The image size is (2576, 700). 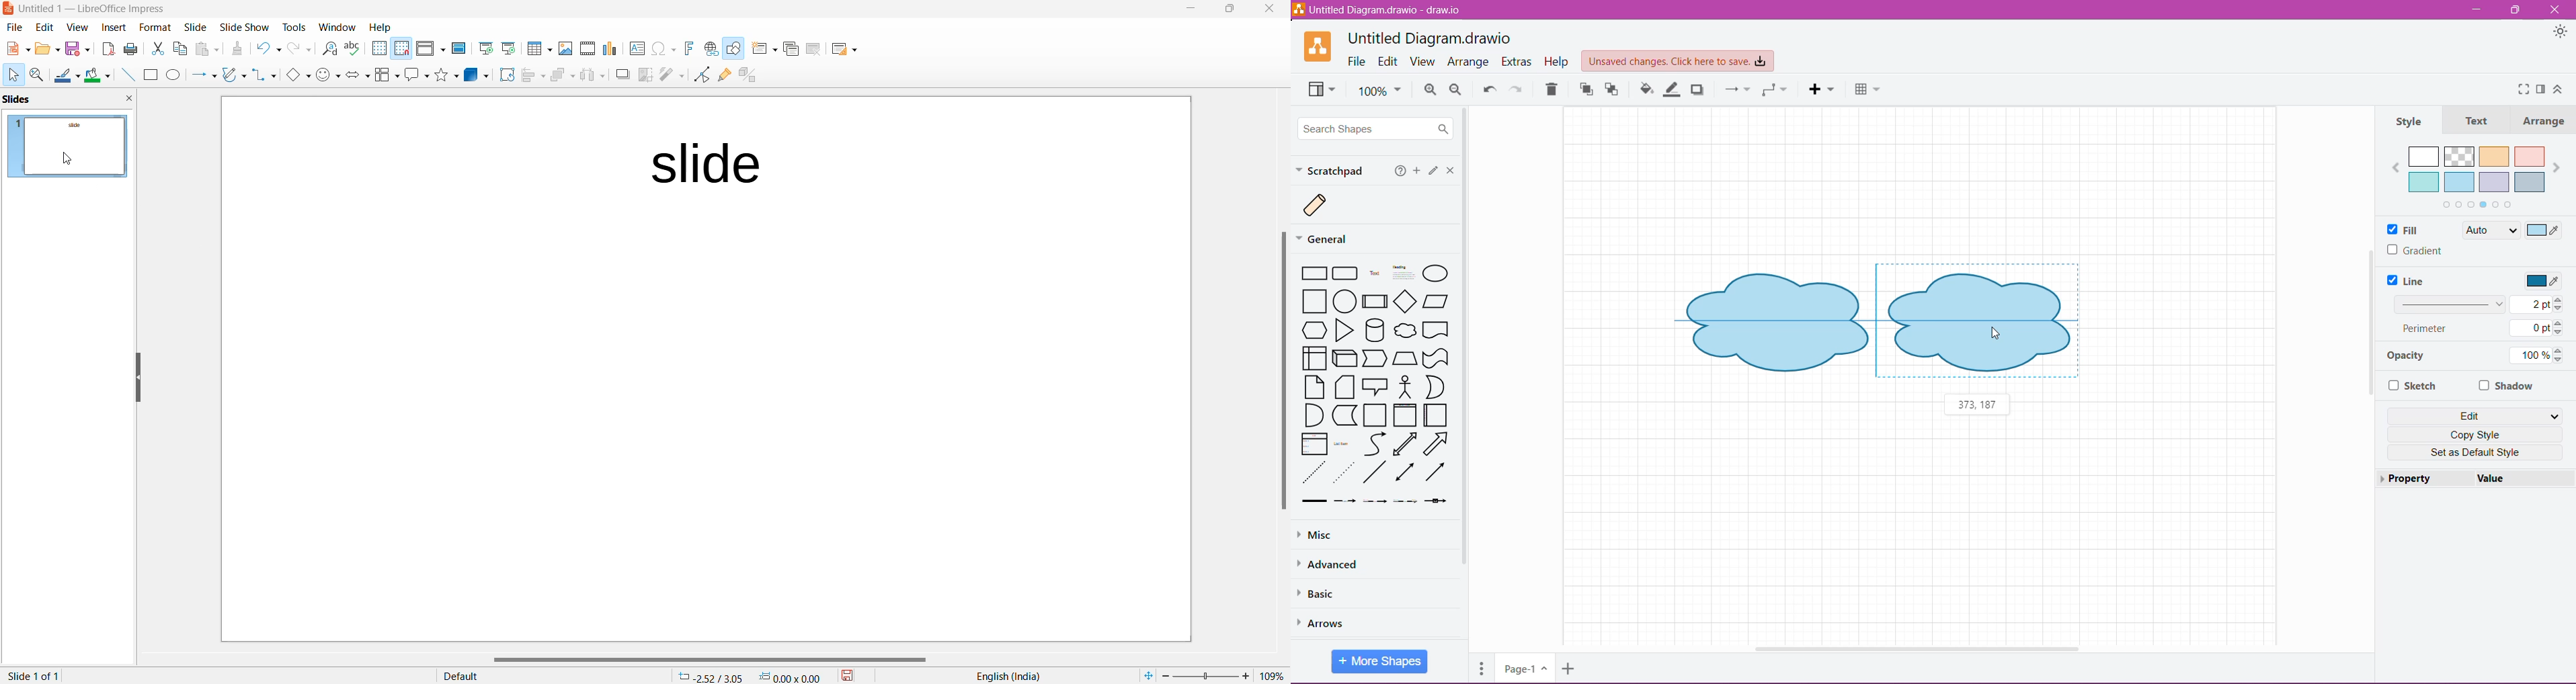 I want to click on scrollbar, so click(x=717, y=660).